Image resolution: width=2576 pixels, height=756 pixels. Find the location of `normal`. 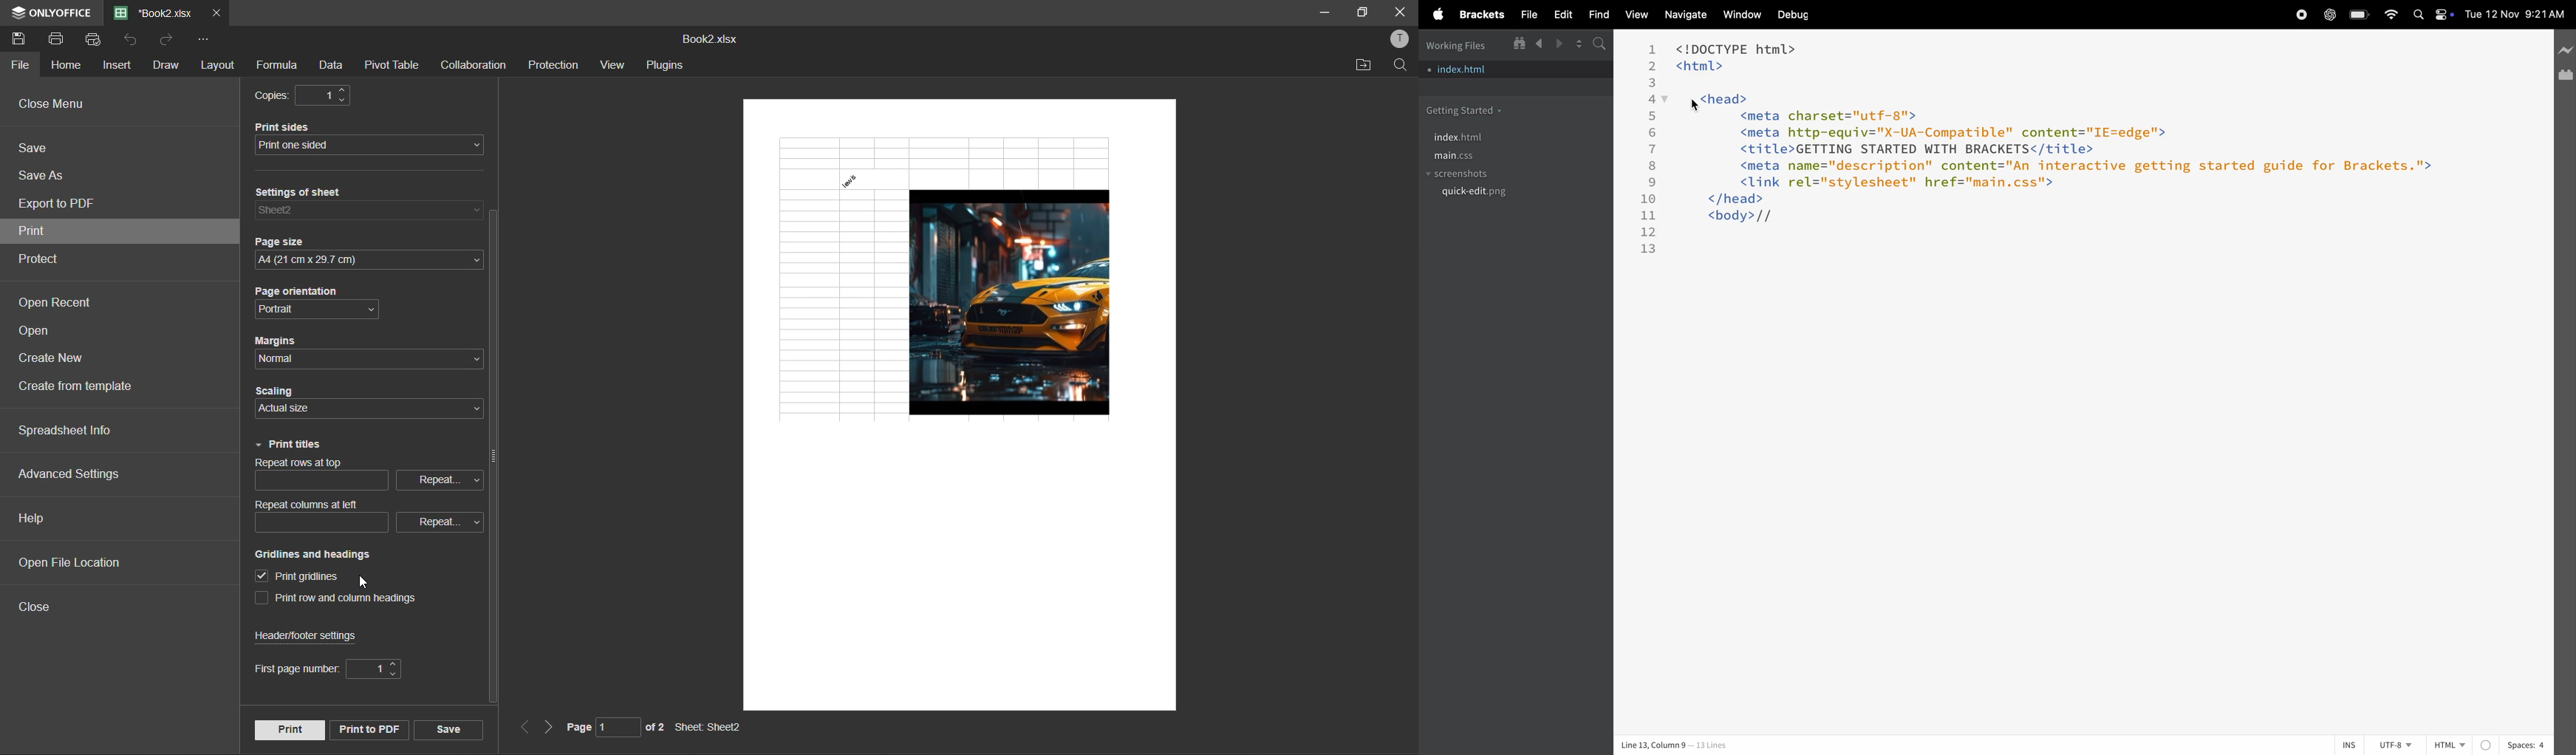

normal is located at coordinates (291, 361).